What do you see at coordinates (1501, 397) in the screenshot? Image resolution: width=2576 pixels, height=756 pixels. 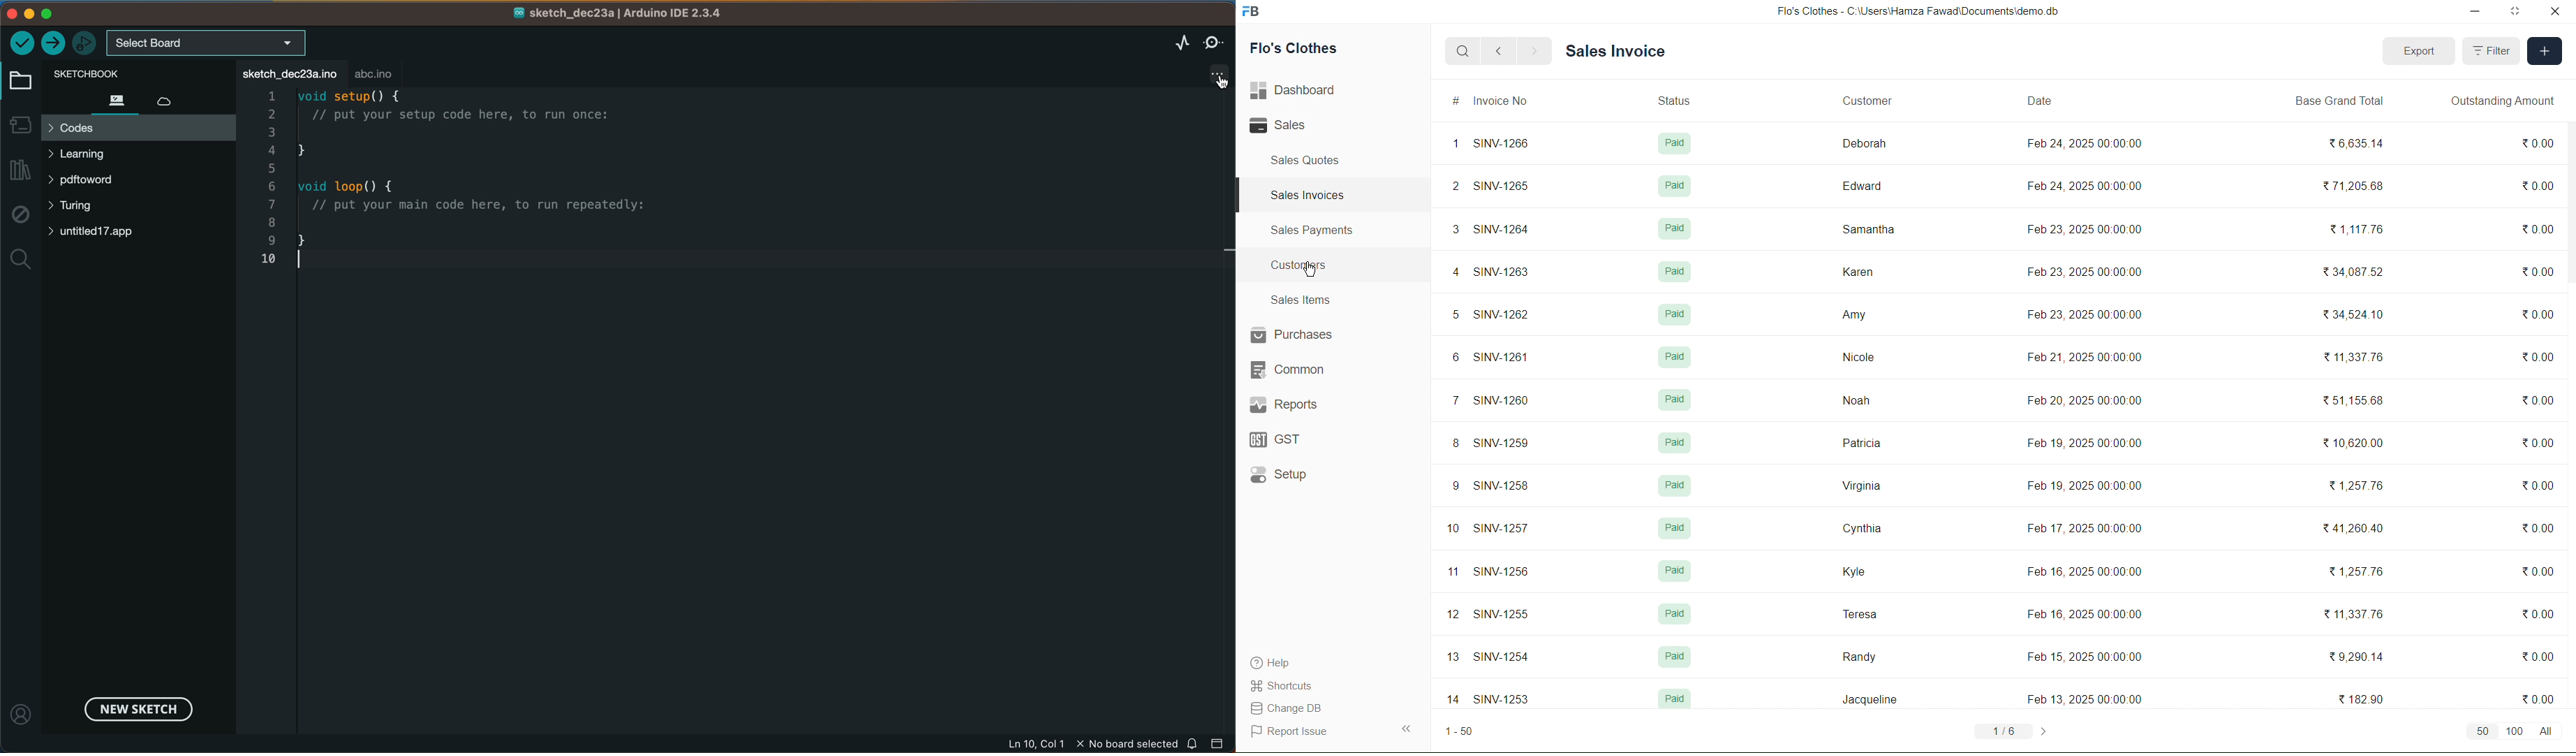 I see `SINV-1260` at bounding box center [1501, 397].